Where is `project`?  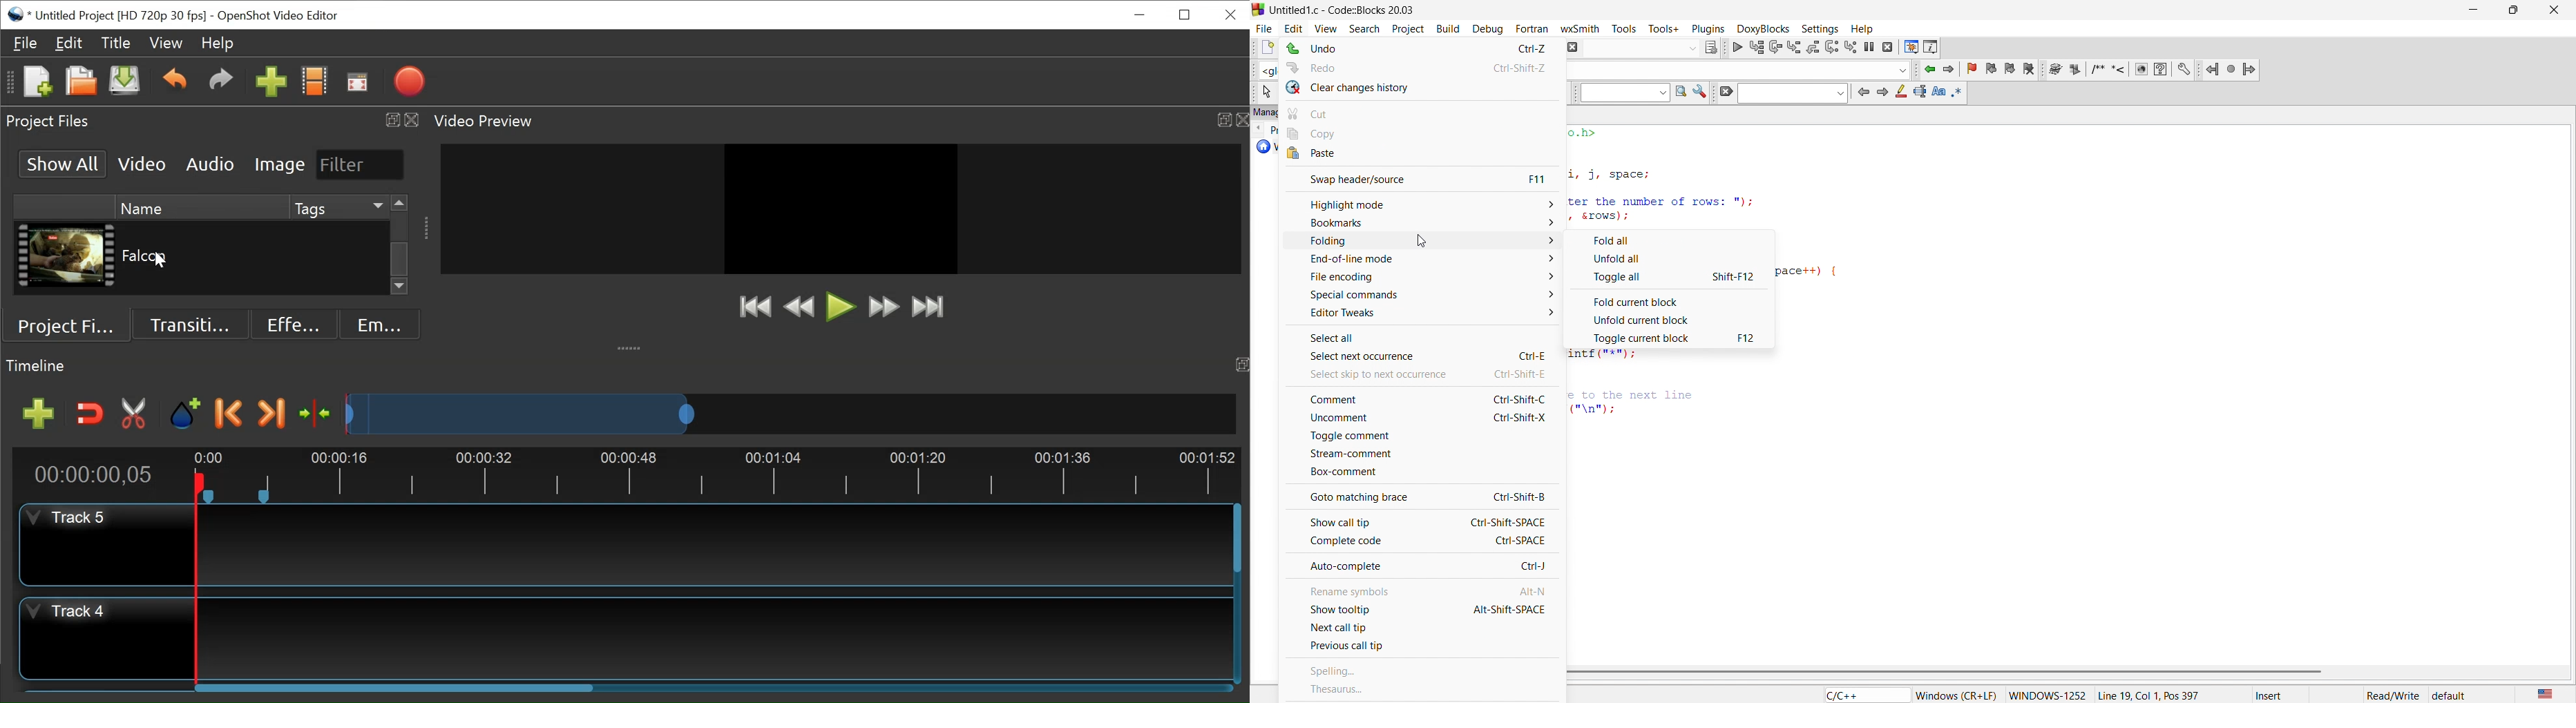
project is located at coordinates (1405, 27).